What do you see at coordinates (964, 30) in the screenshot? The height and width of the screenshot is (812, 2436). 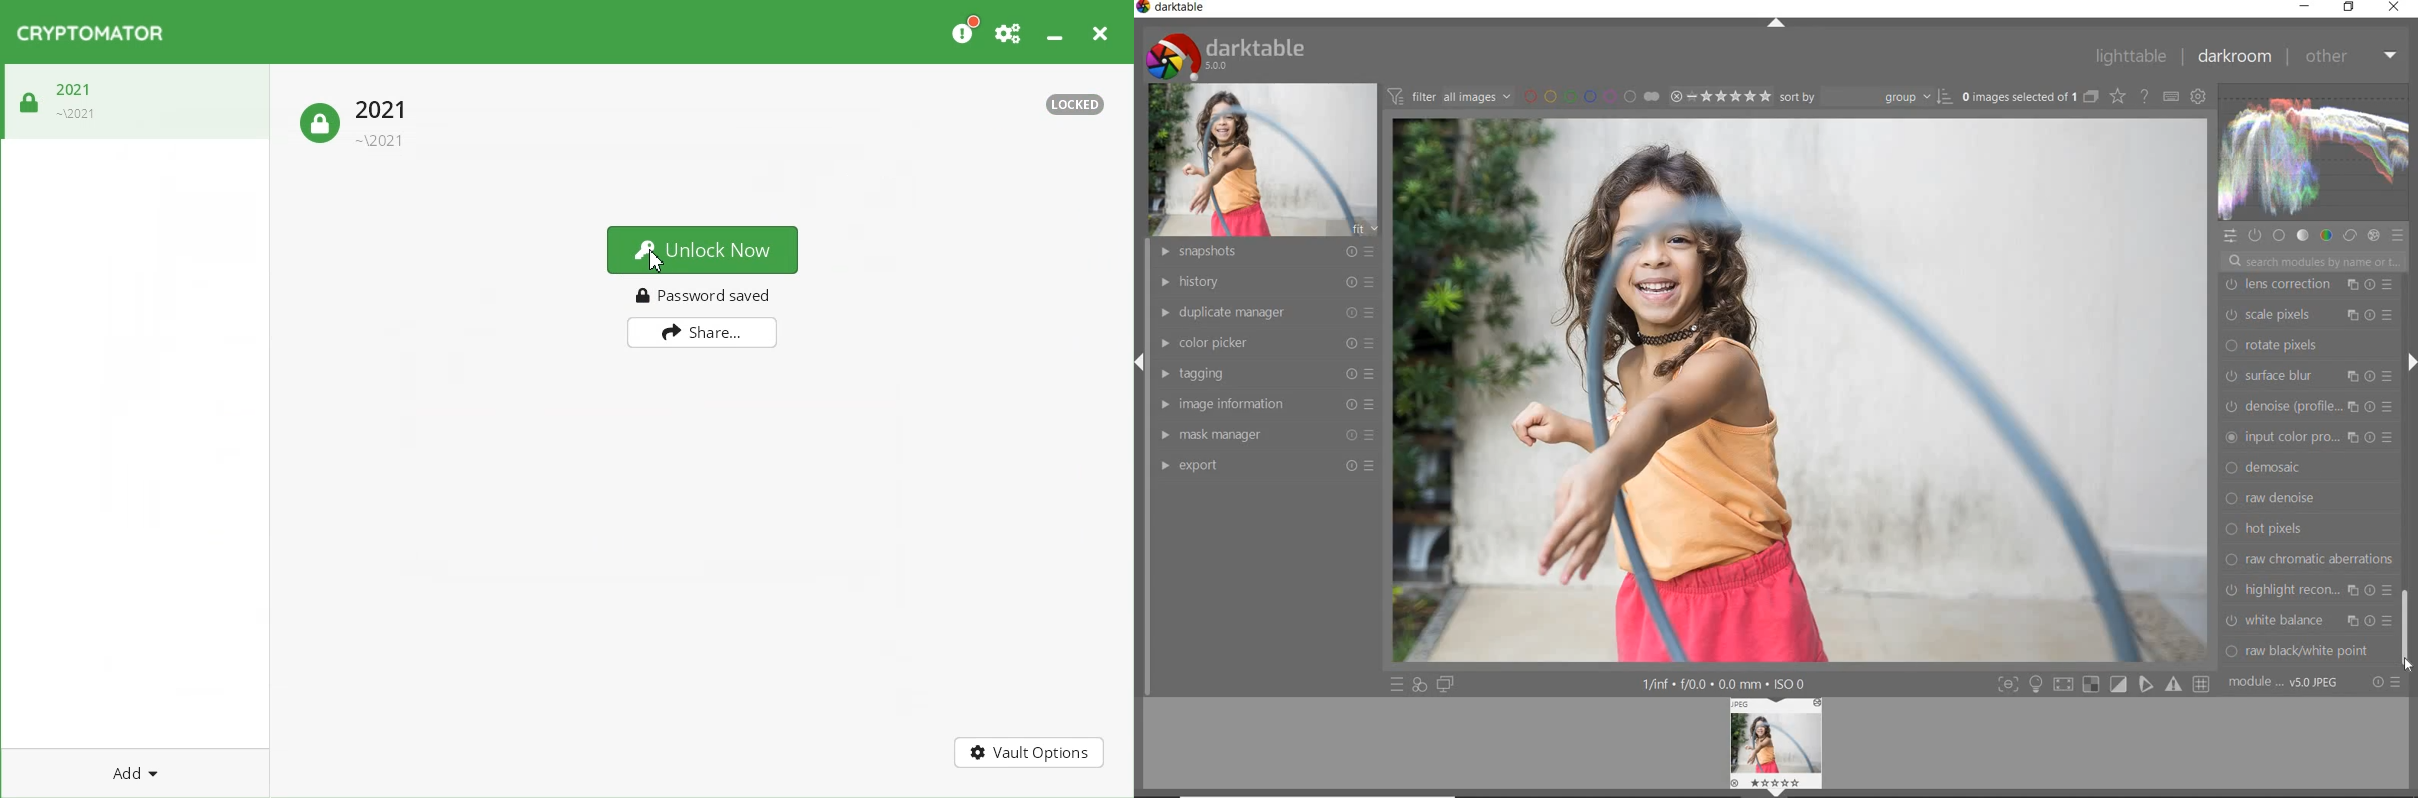 I see `Please Consider donating` at bounding box center [964, 30].